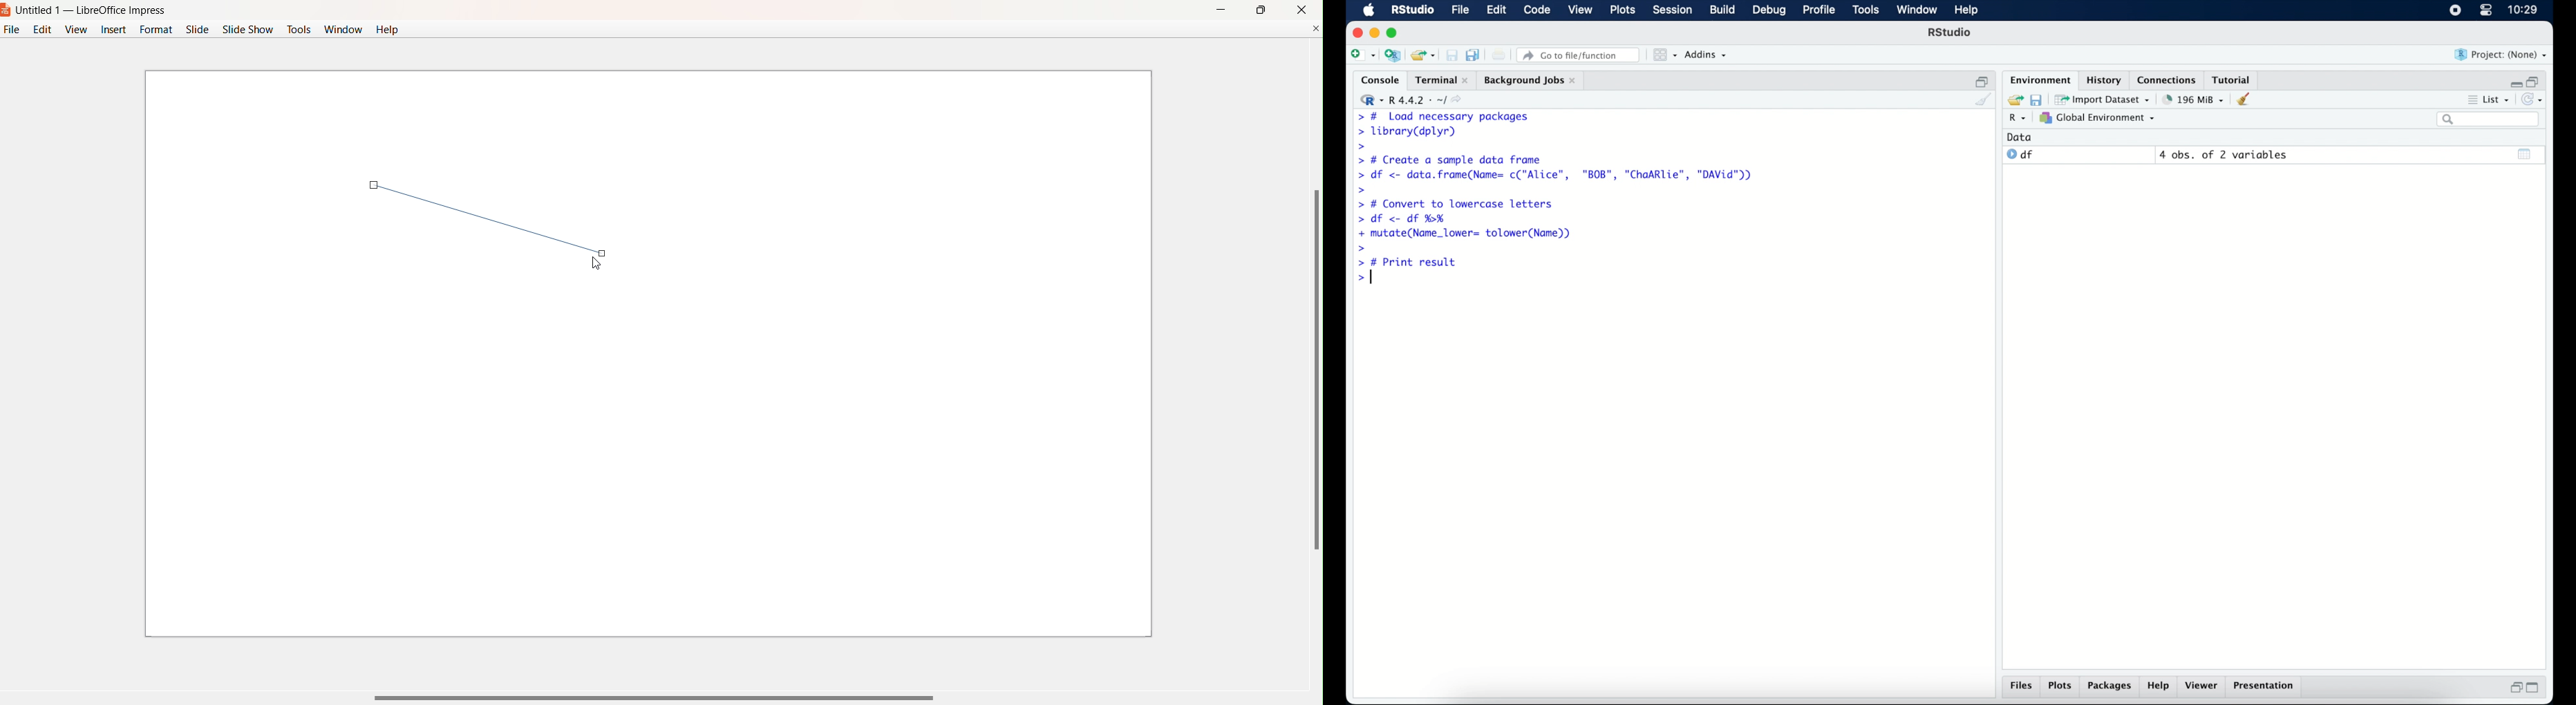 This screenshot has width=2576, height=728. I want to click on View, so click(75, 29).